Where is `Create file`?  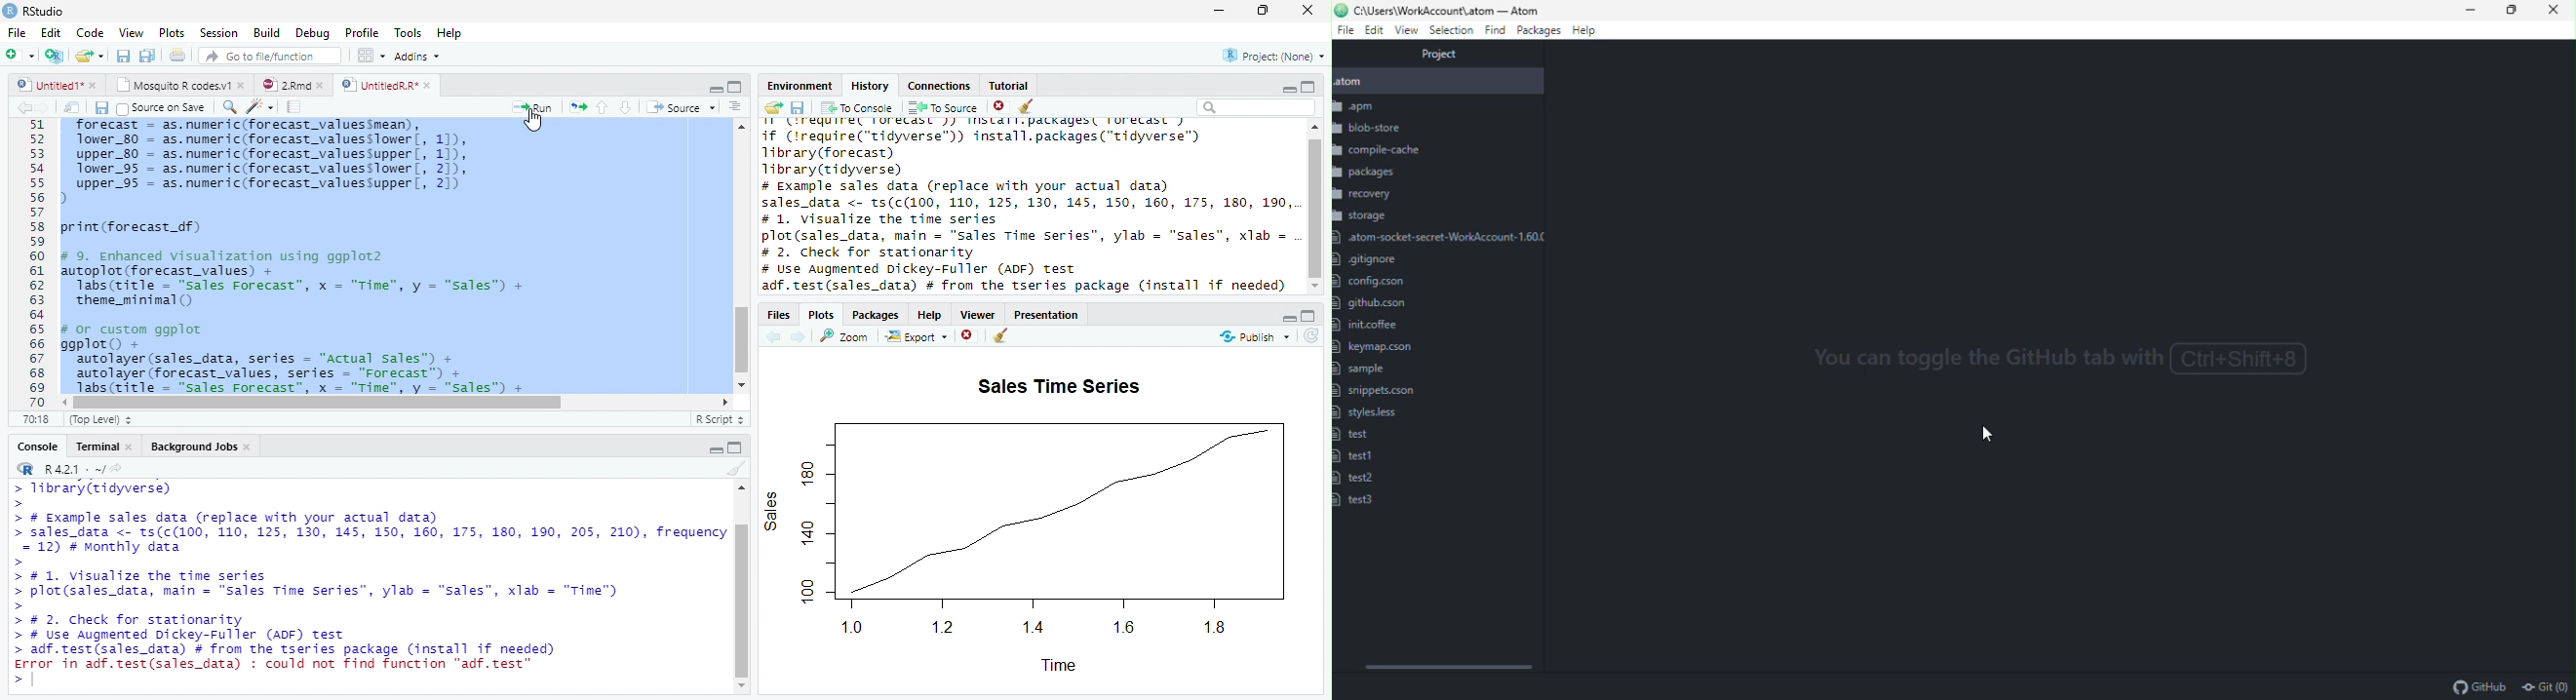 Create file is located at coordinates (20, 57).